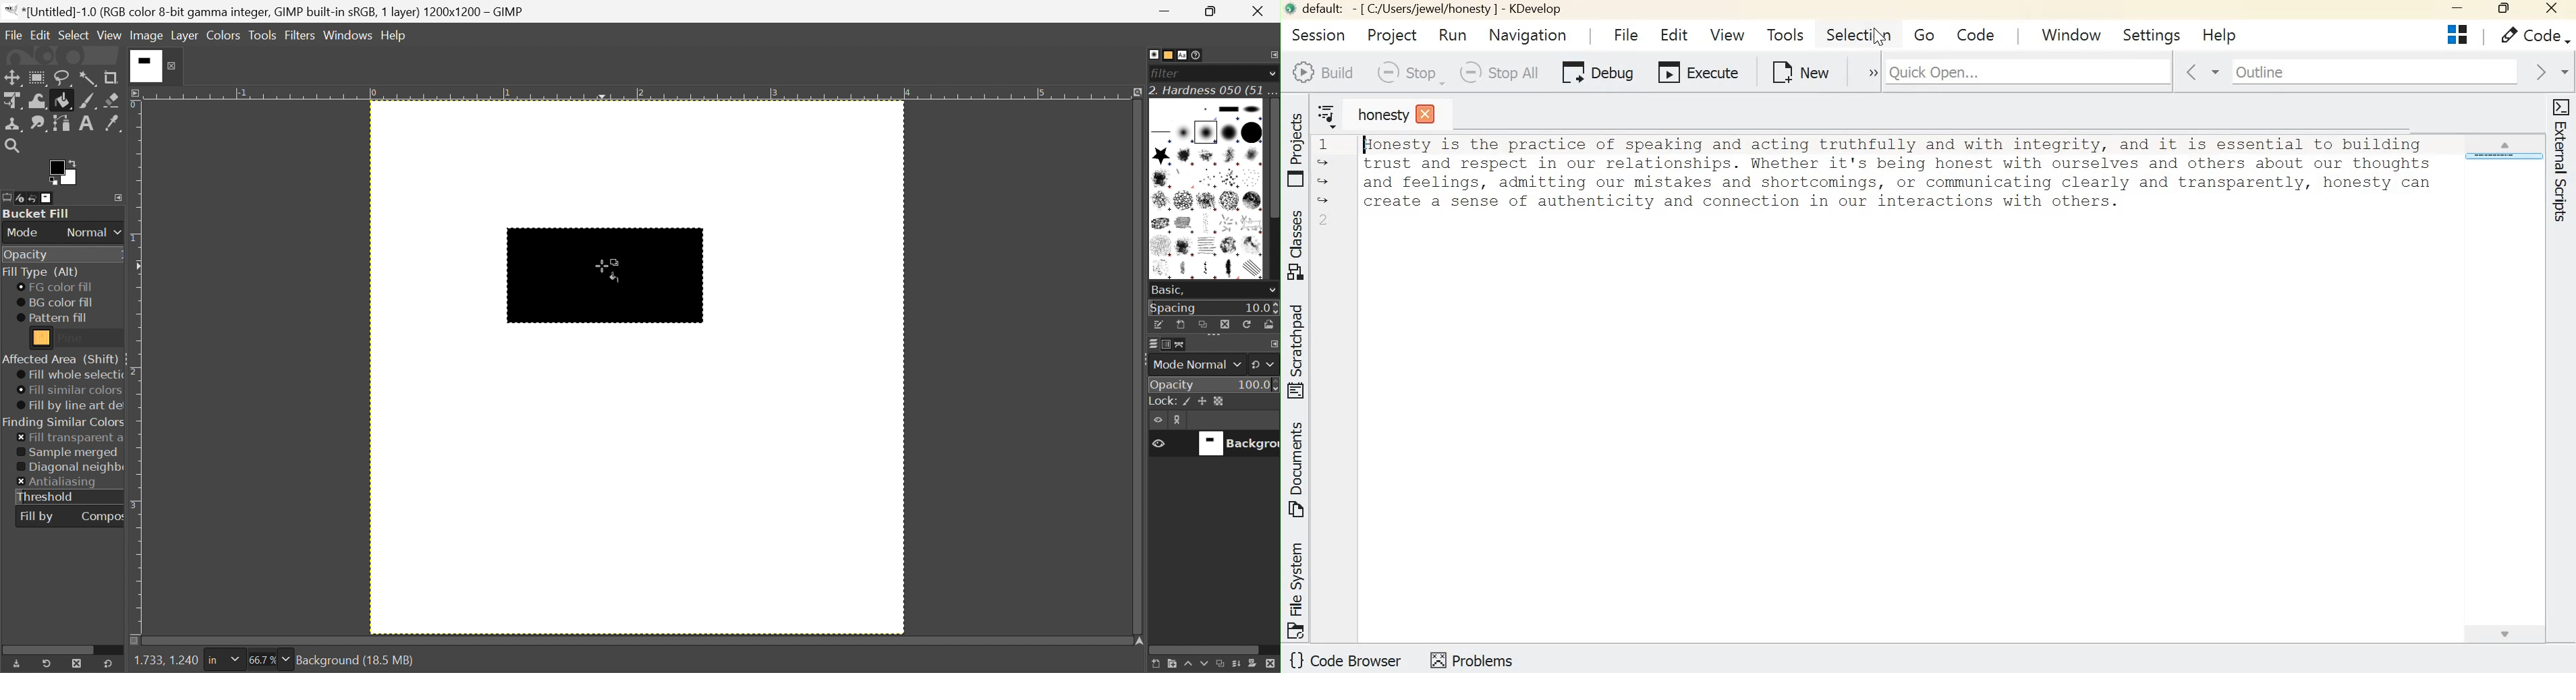 This screenshot has width=2576, height=700. I want to click on Duplicate this brush, so click(1203, 324).